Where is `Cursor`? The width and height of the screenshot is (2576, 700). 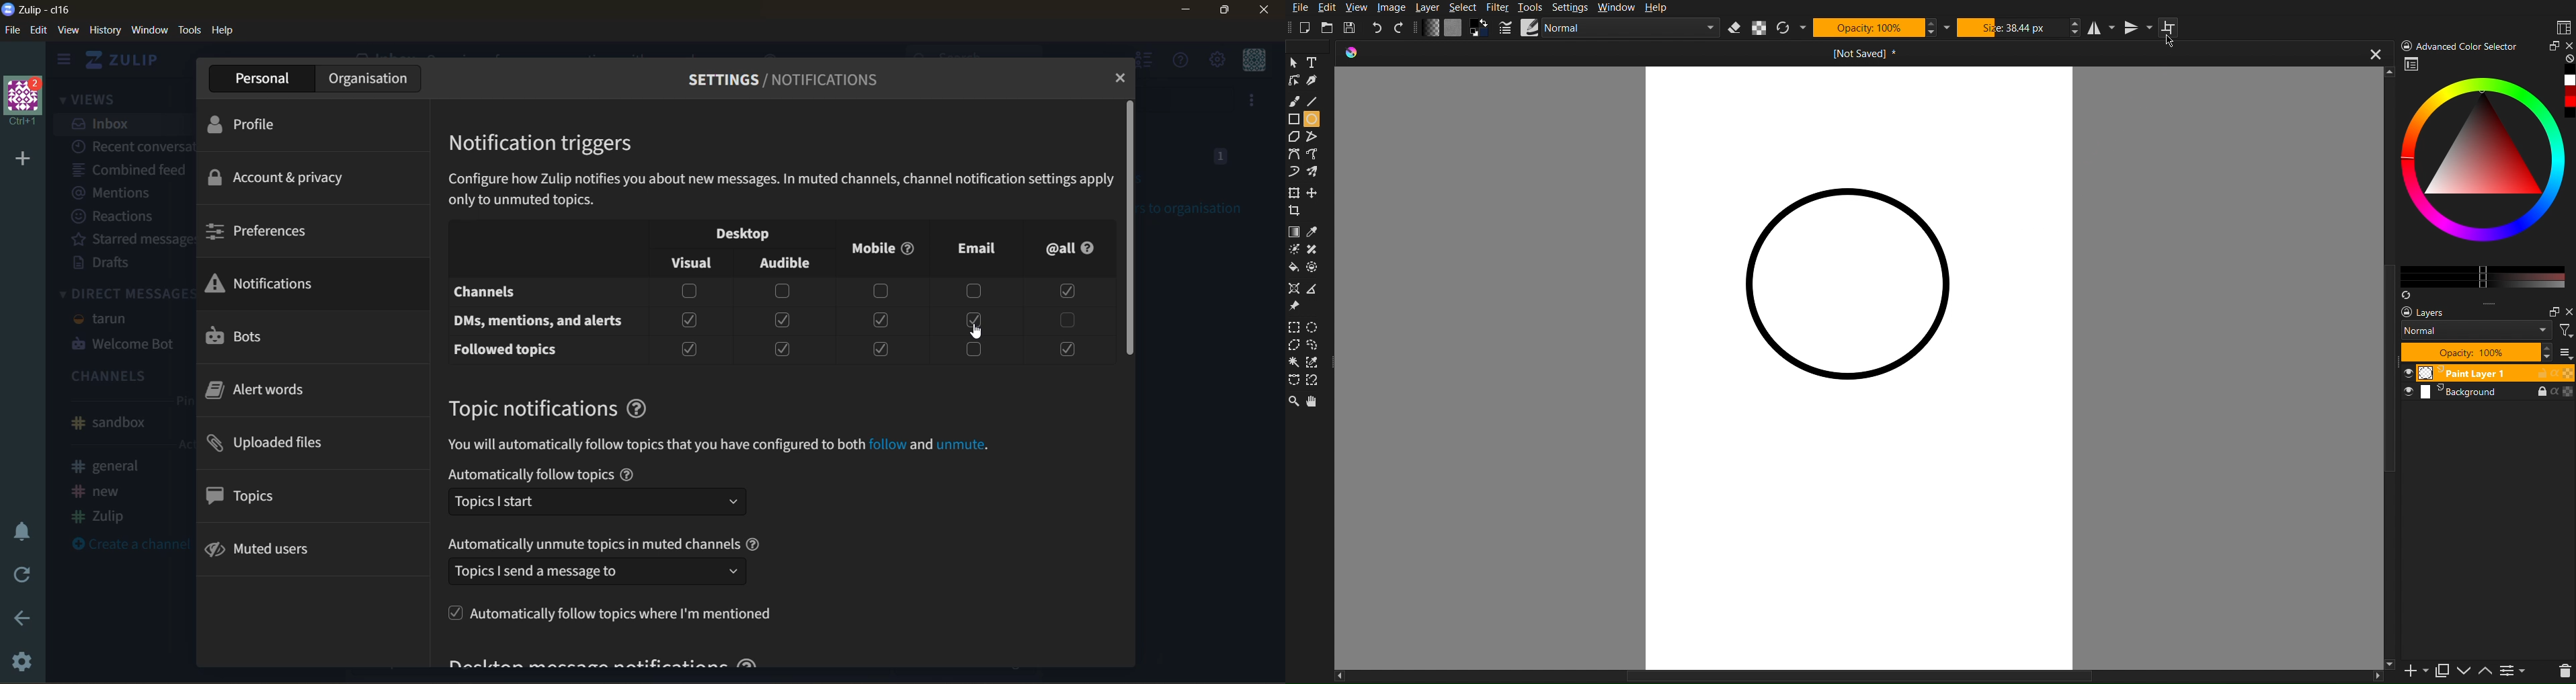 Cursor is located at coordinates (1293, 62).